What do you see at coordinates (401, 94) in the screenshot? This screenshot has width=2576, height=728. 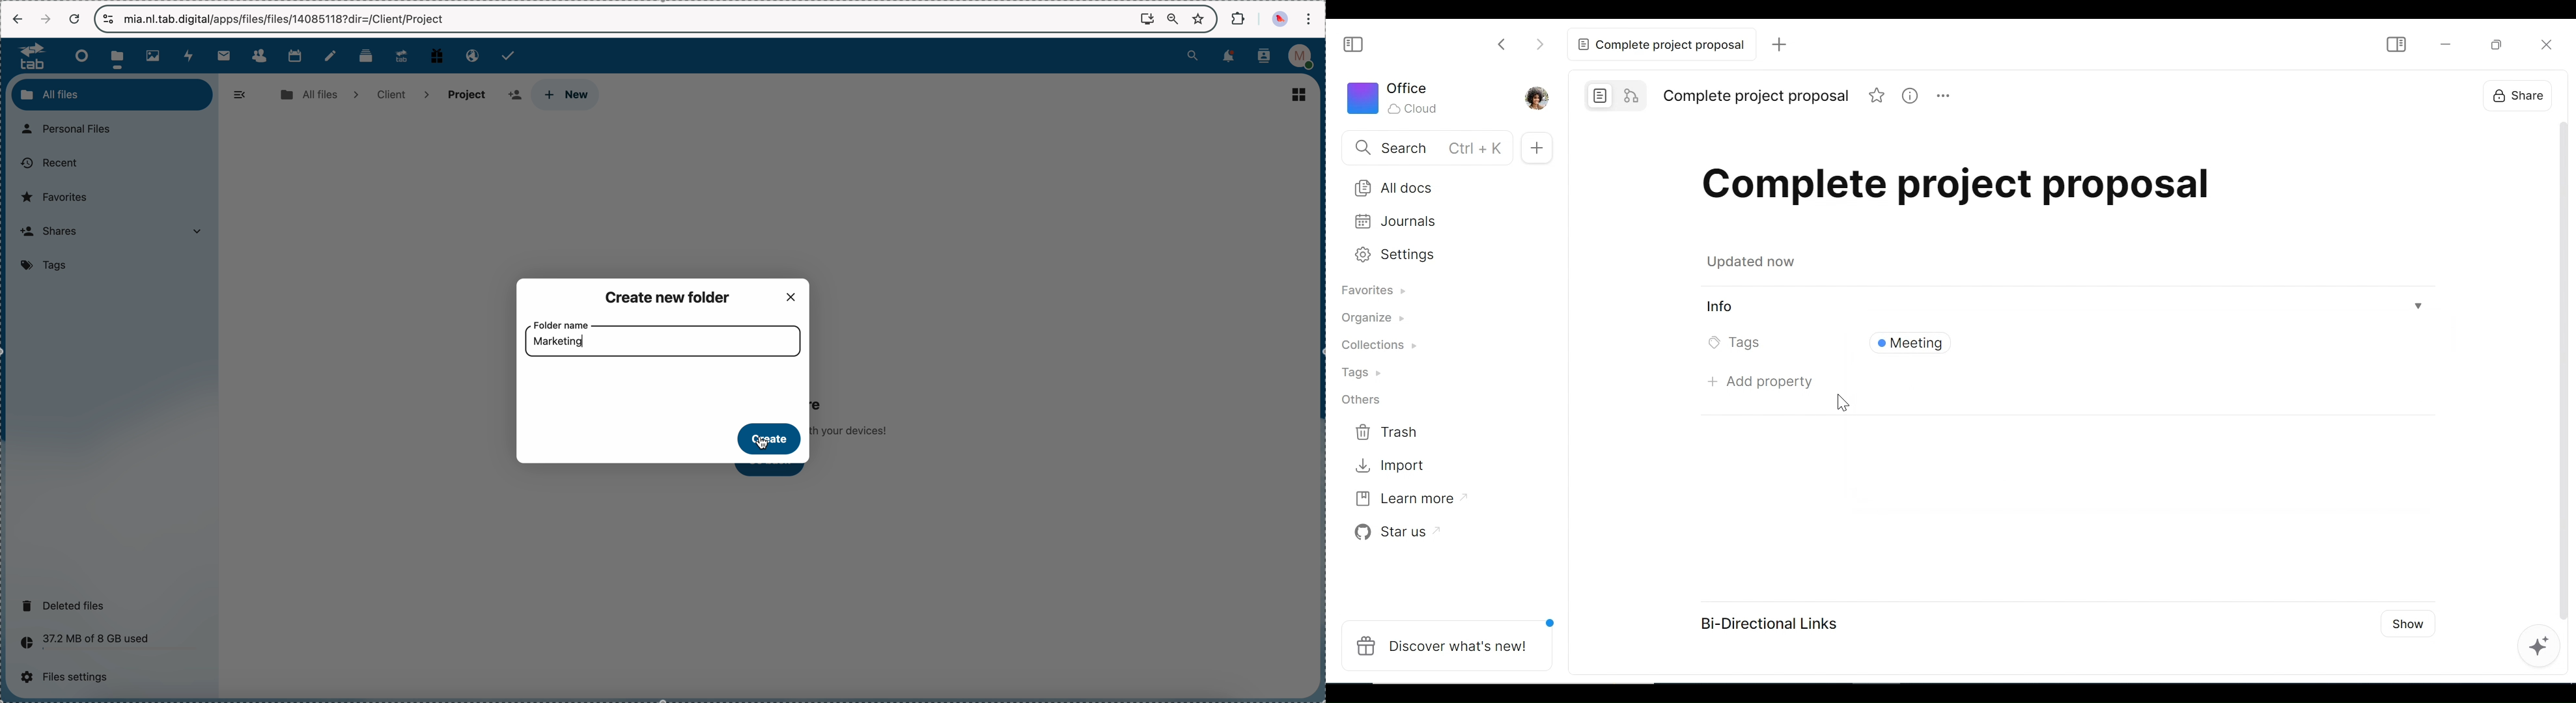 I see `client` at bounding box center [401, 94].